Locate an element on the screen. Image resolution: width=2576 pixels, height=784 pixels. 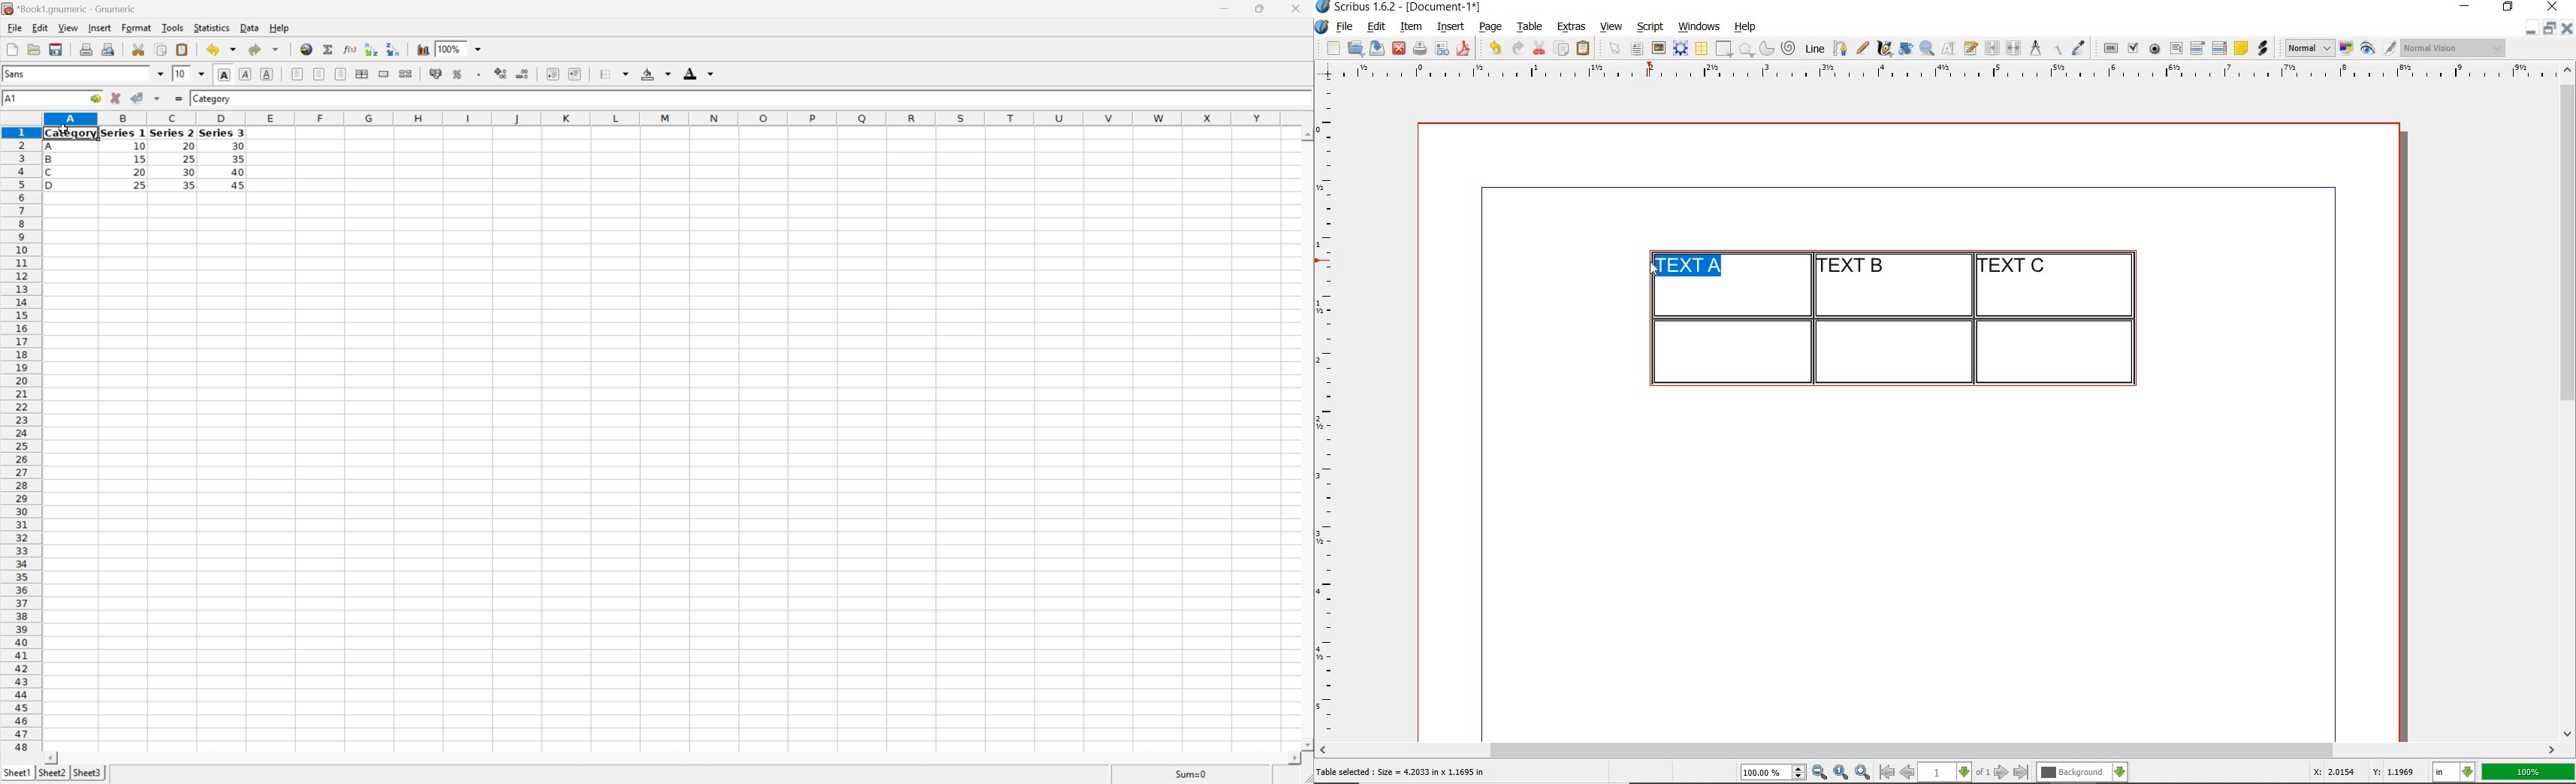
Tools is located at coordinates (172, 27).